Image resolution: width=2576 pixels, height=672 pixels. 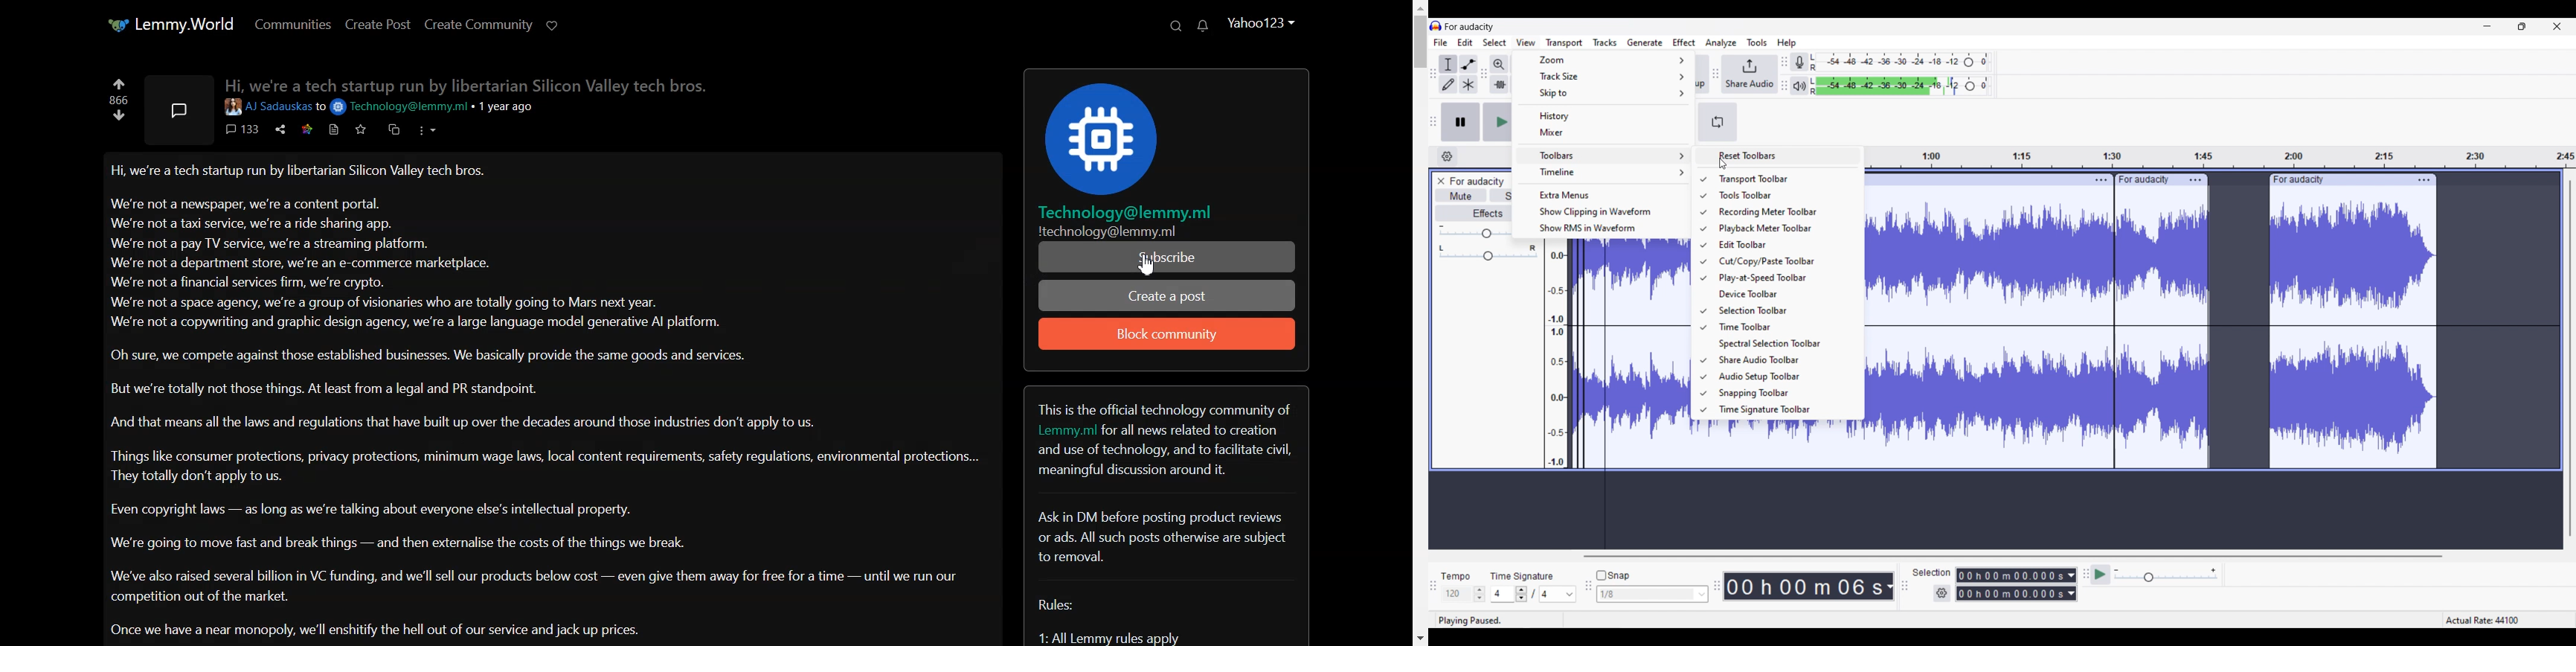 What do you see at coordinates (1783, 278) in the screenshot?
I see `Play at speed toolbar` at bounding box center [1783, 278].